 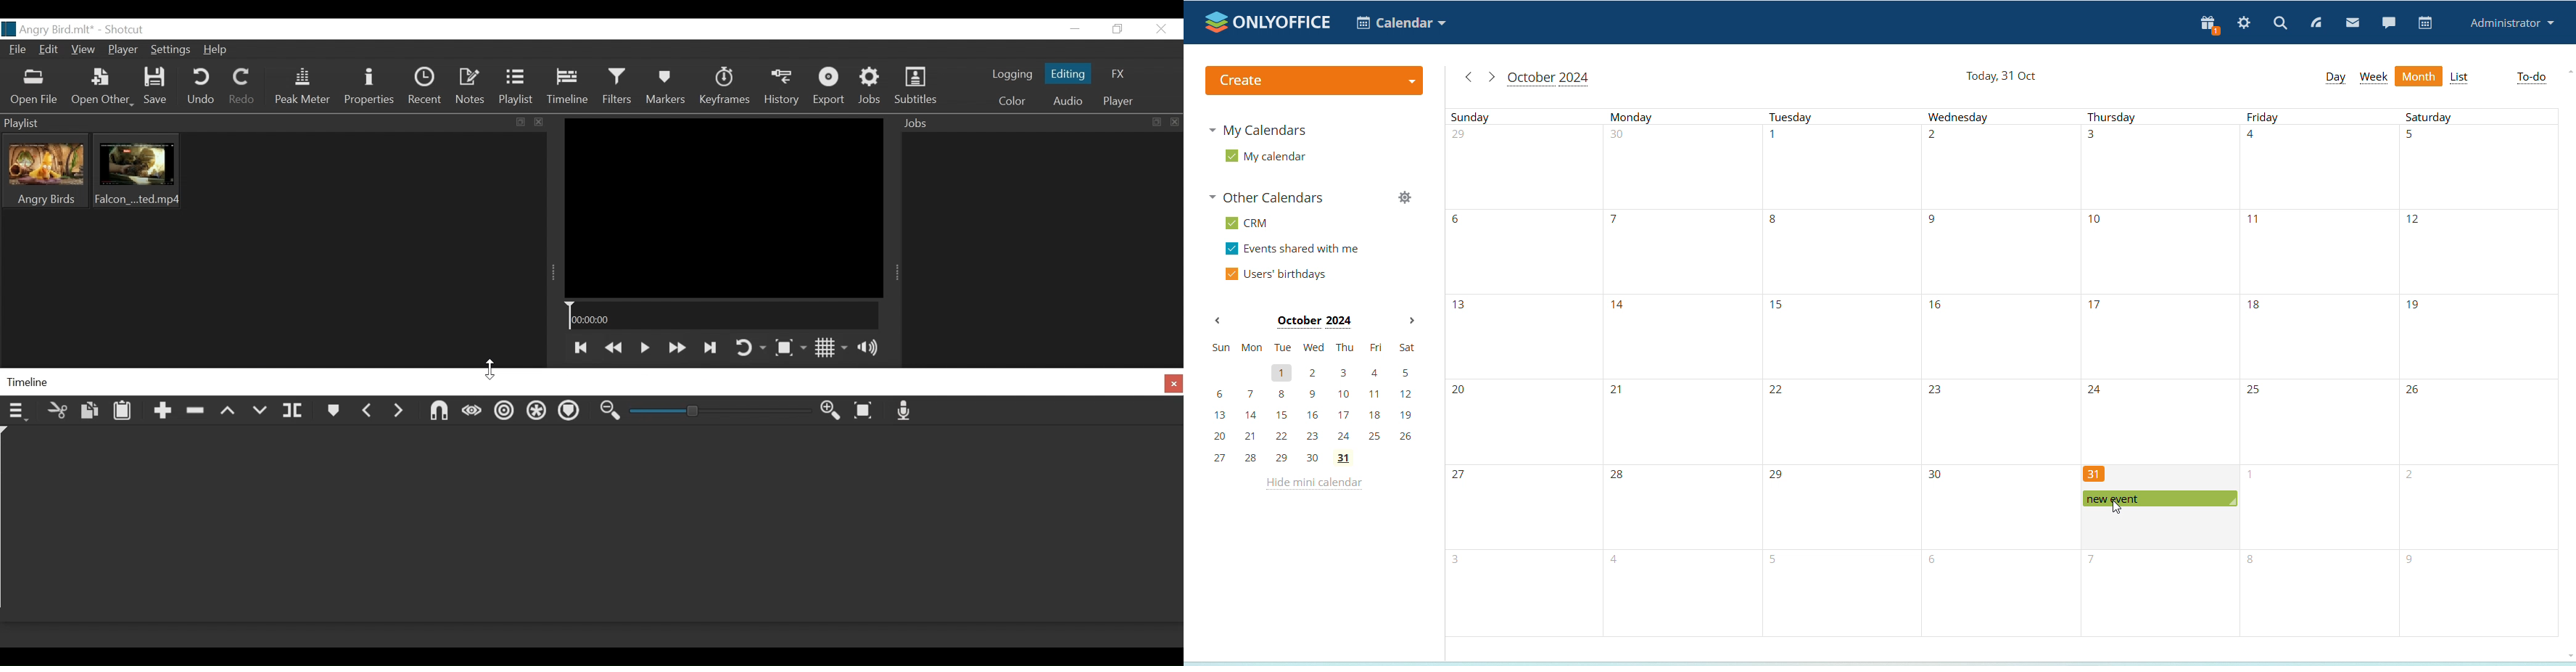 I want to click on events shared with me, so click(x=1295, y=250).